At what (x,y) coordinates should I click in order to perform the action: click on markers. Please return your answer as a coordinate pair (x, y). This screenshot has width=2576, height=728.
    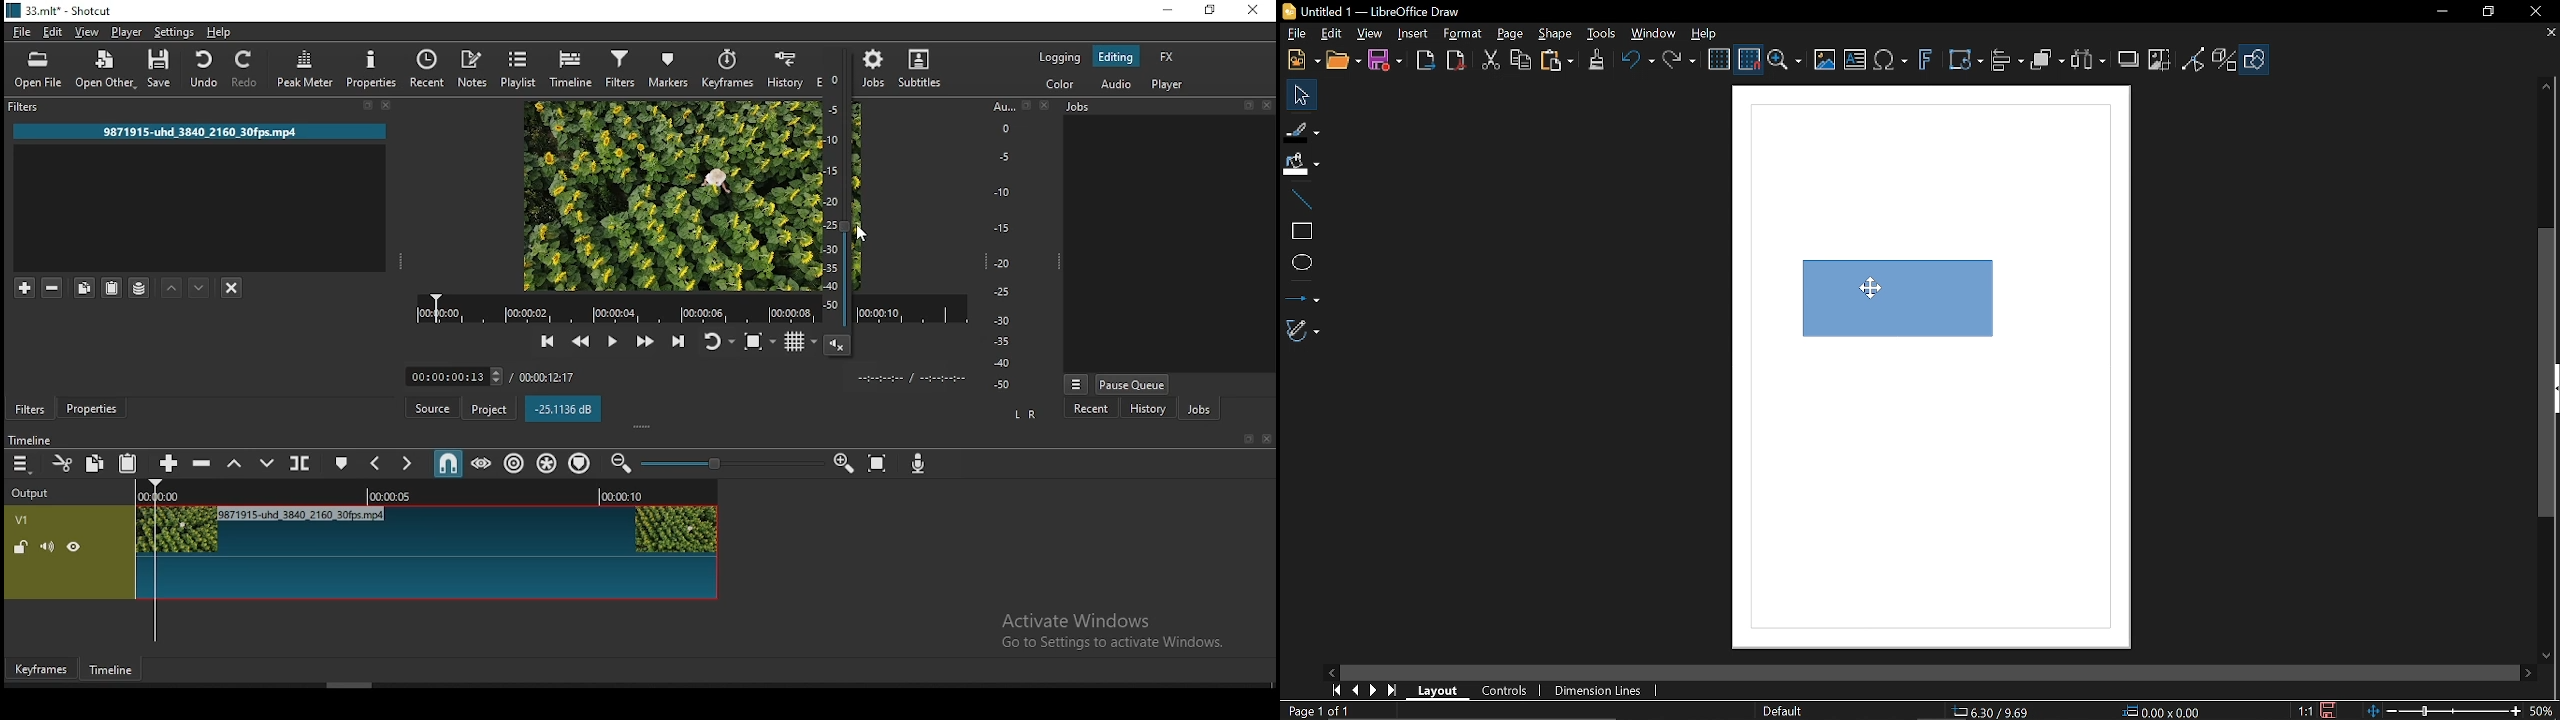
    Looking at the image, I should click on (667, 68).